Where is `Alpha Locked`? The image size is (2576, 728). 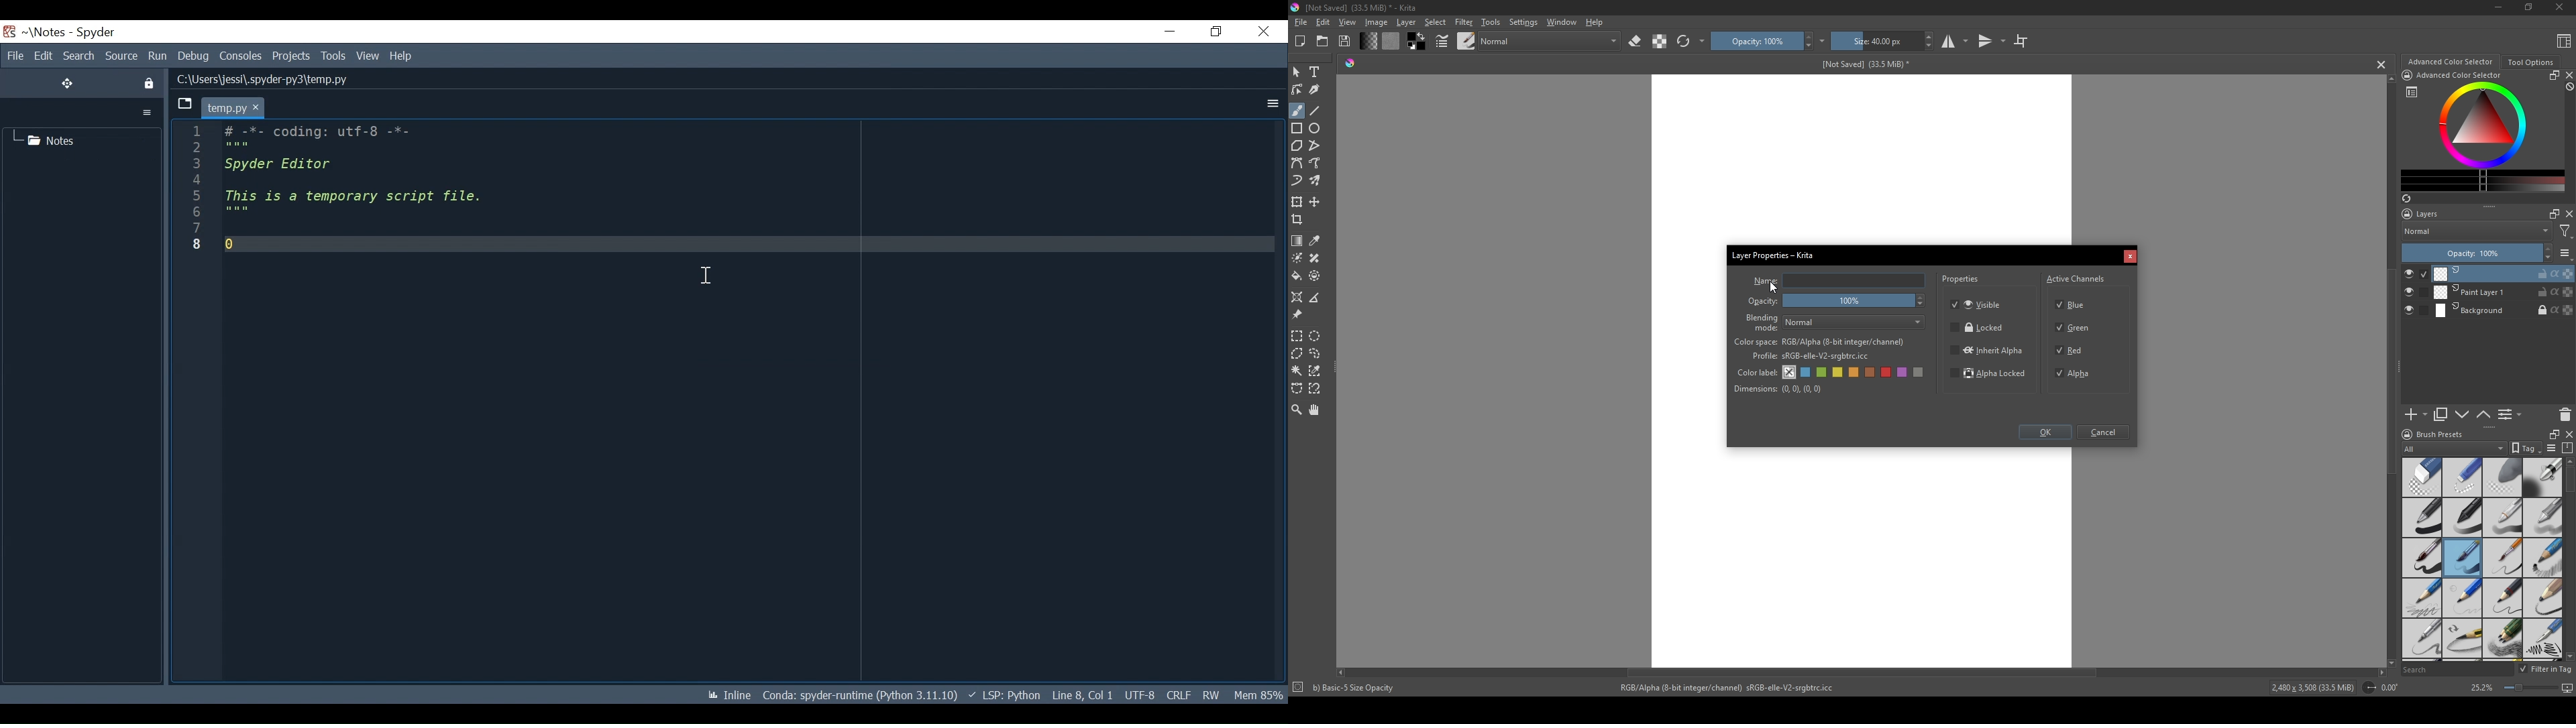
Alpha Locked is located at coordinates (1989, 375).